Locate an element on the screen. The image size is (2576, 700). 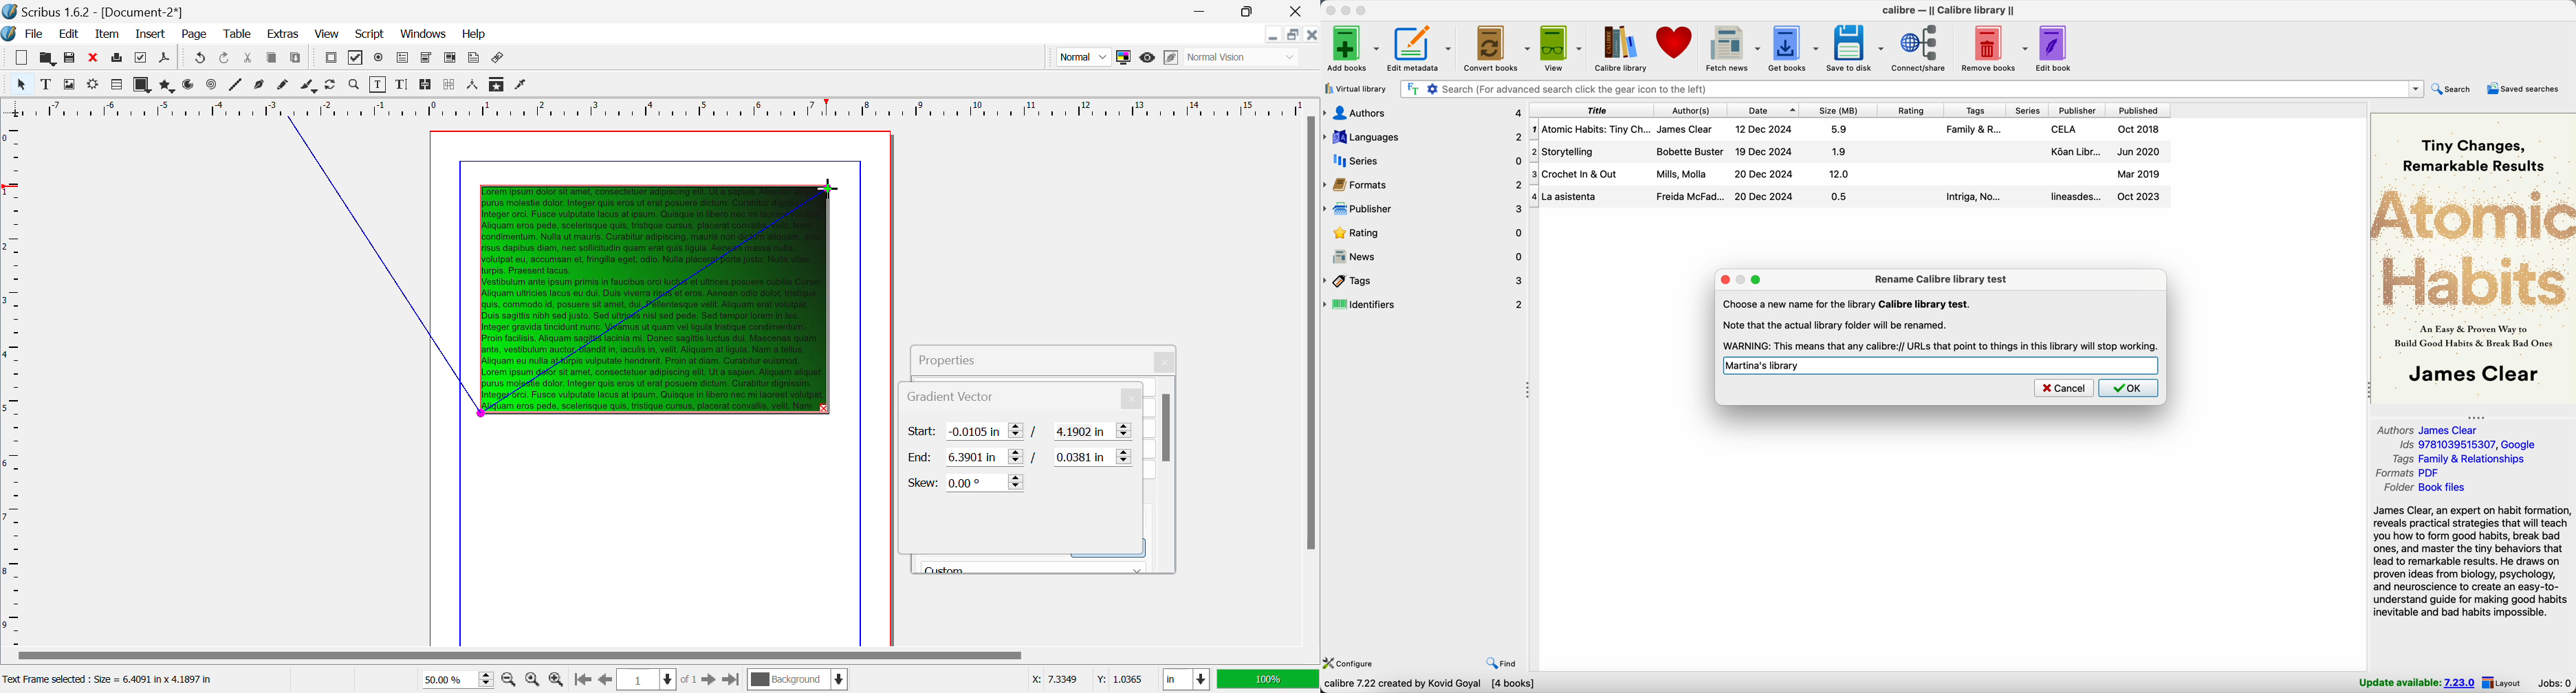
saved searches is located at coordinates (2524, 89).